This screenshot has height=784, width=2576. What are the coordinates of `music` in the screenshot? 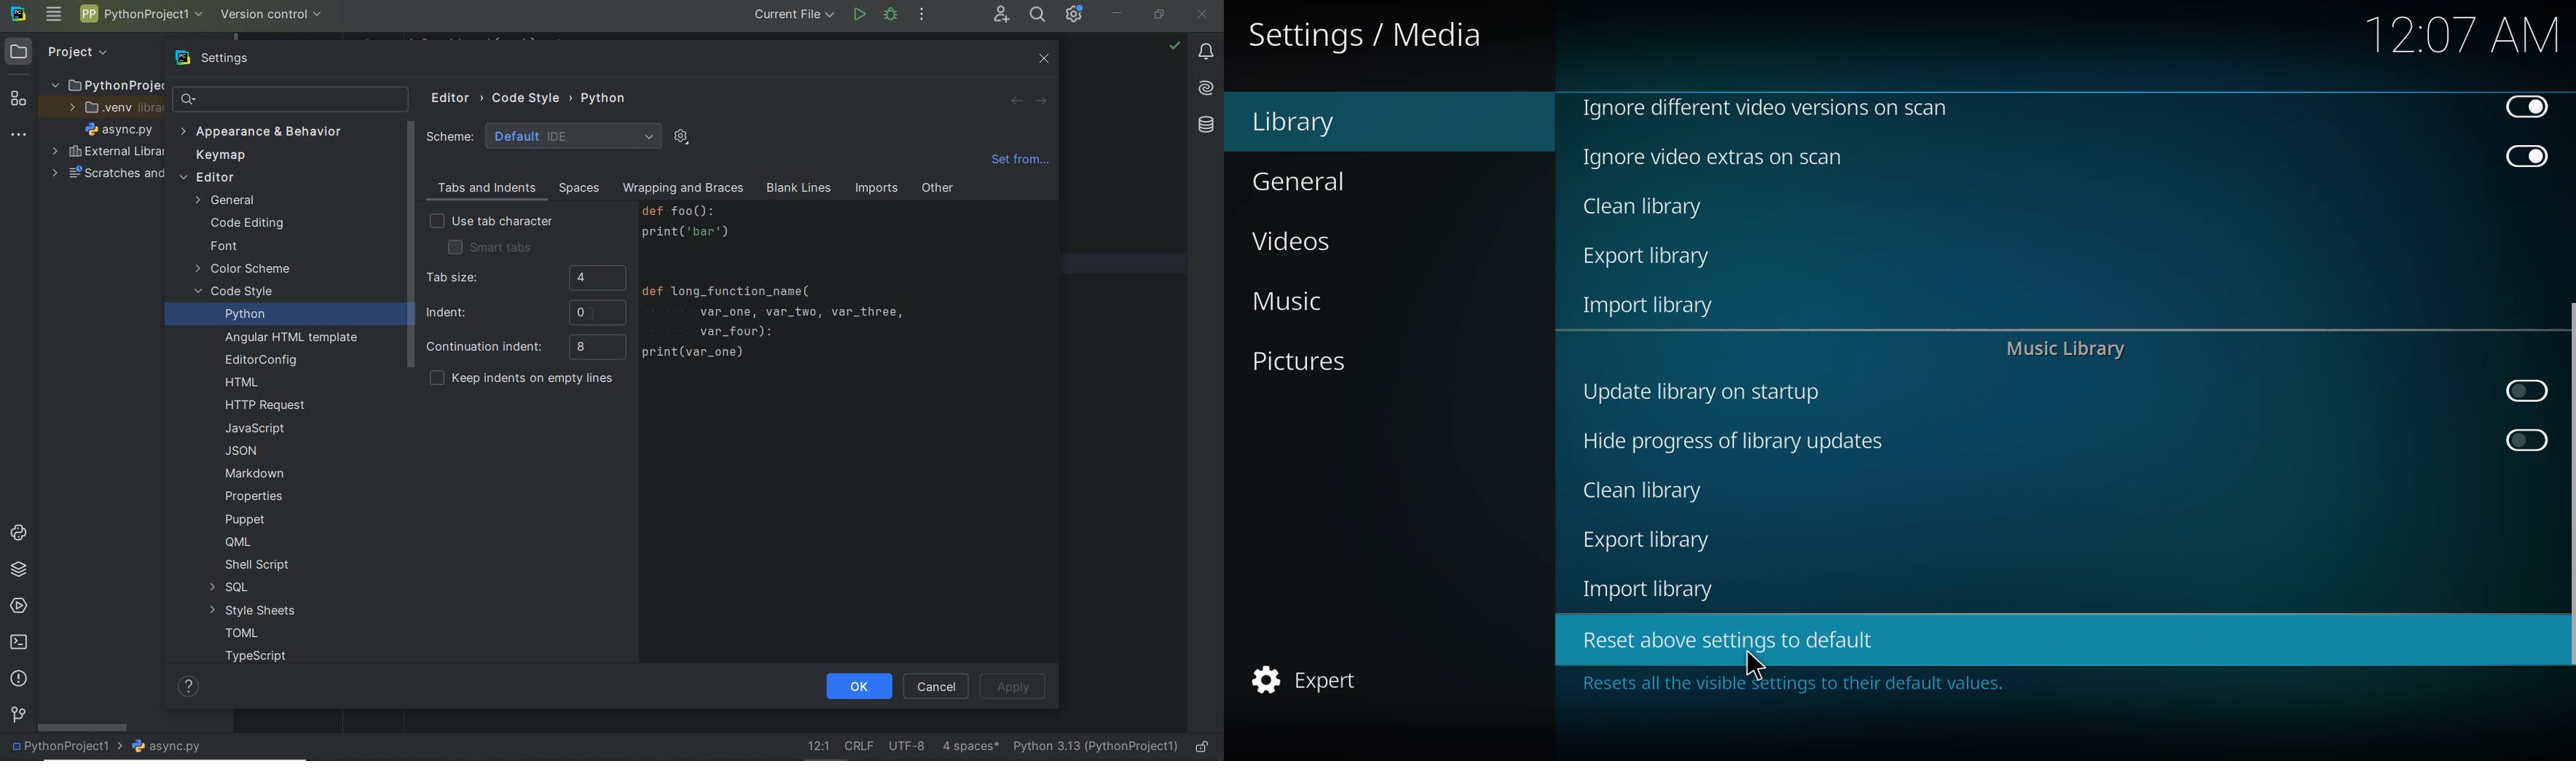 It's located at (1286, 301).